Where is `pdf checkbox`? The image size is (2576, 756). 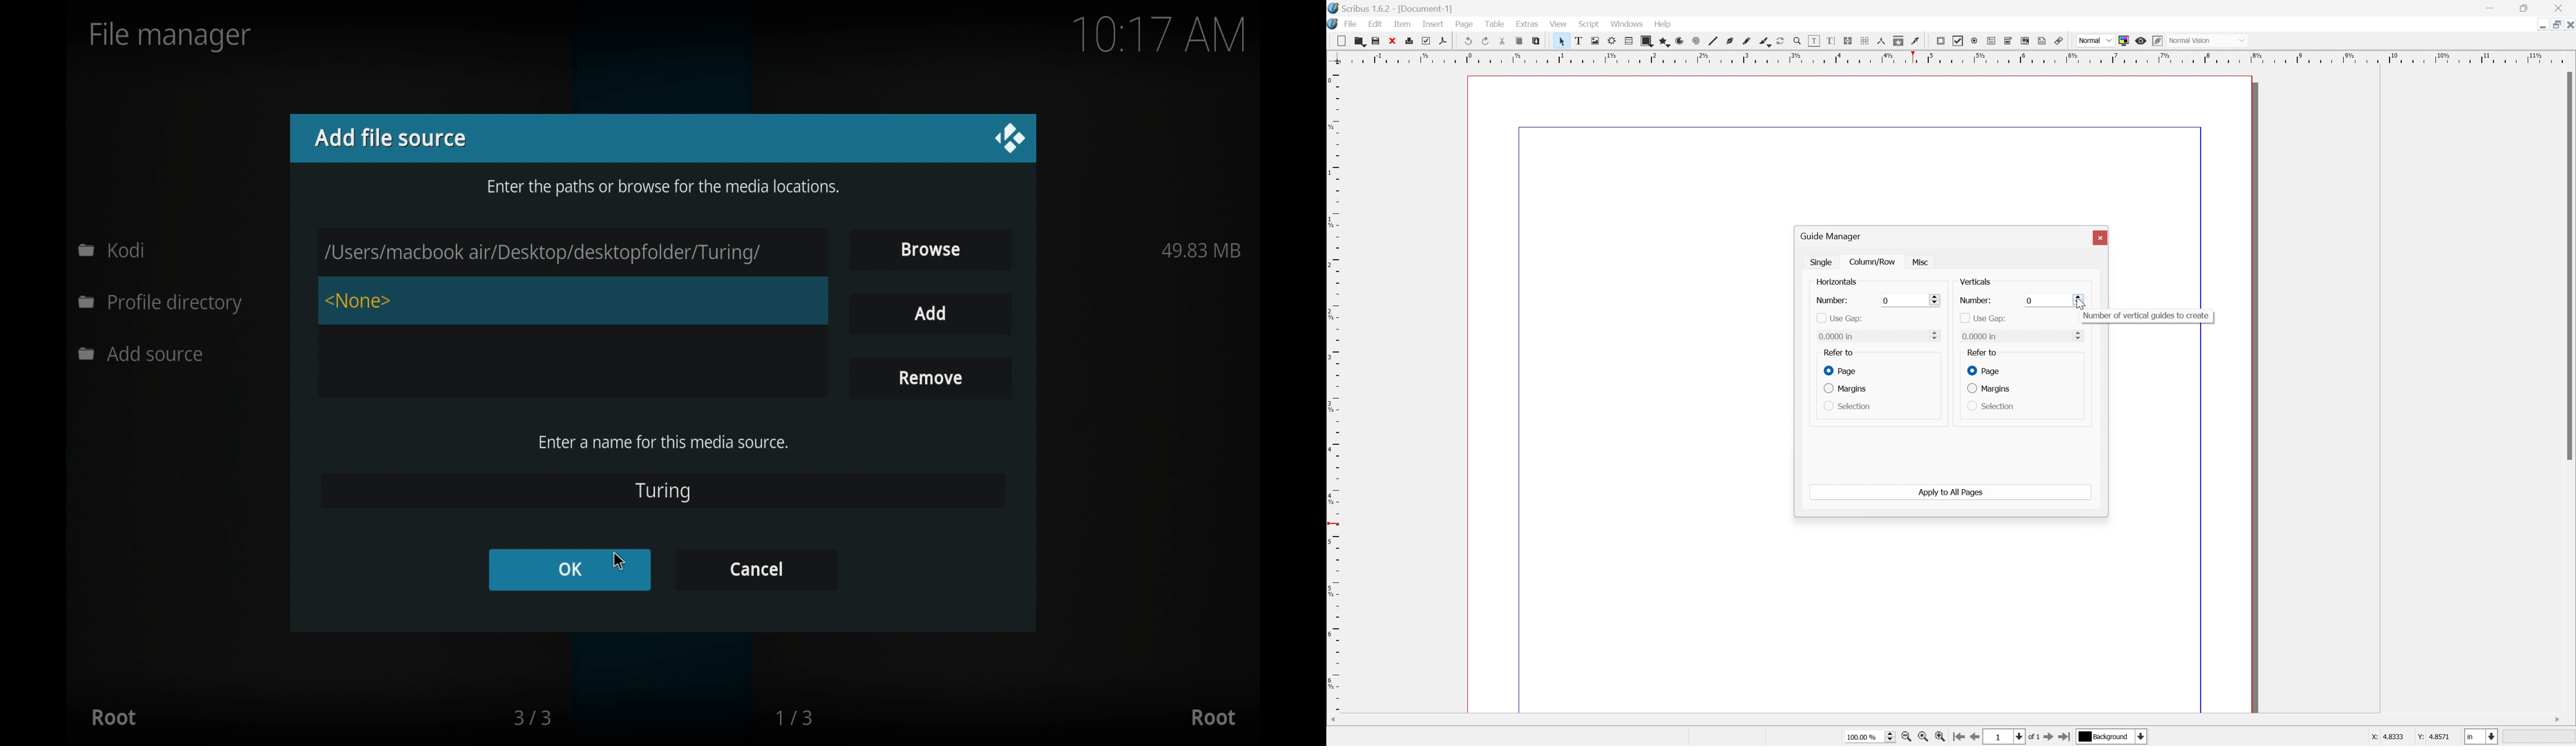
pdf checkbox is located at coordinates (1959, 41).